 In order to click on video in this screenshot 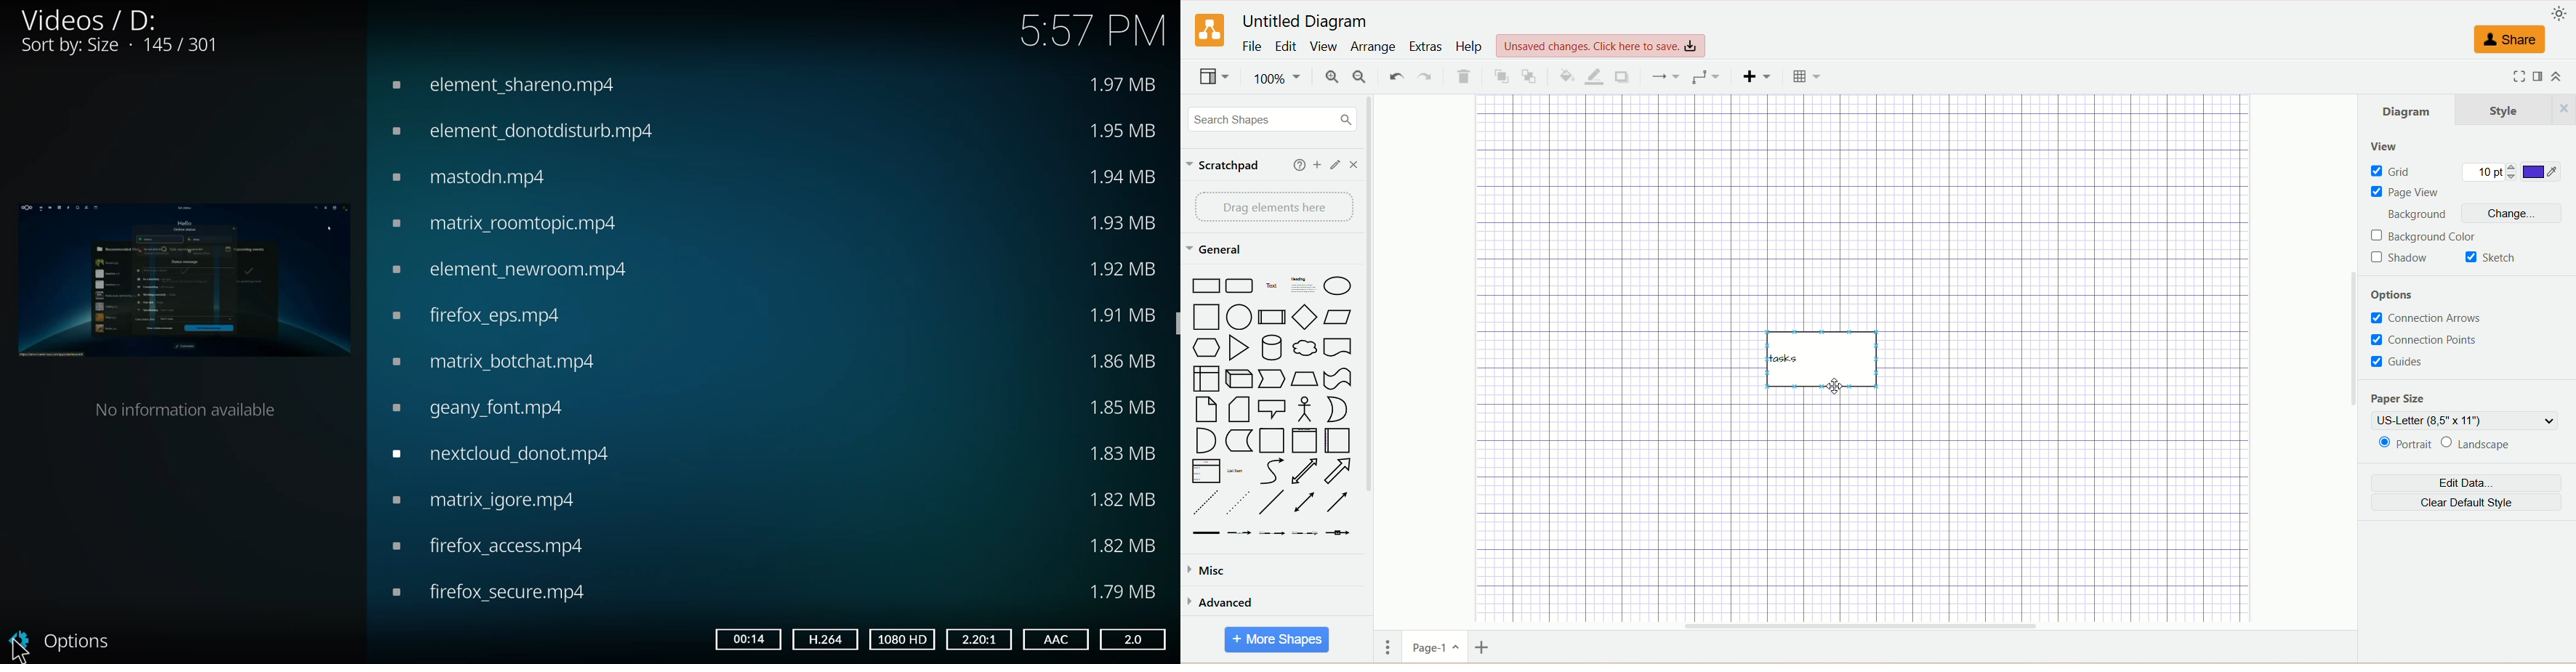, I will do `click(511, 267)`.